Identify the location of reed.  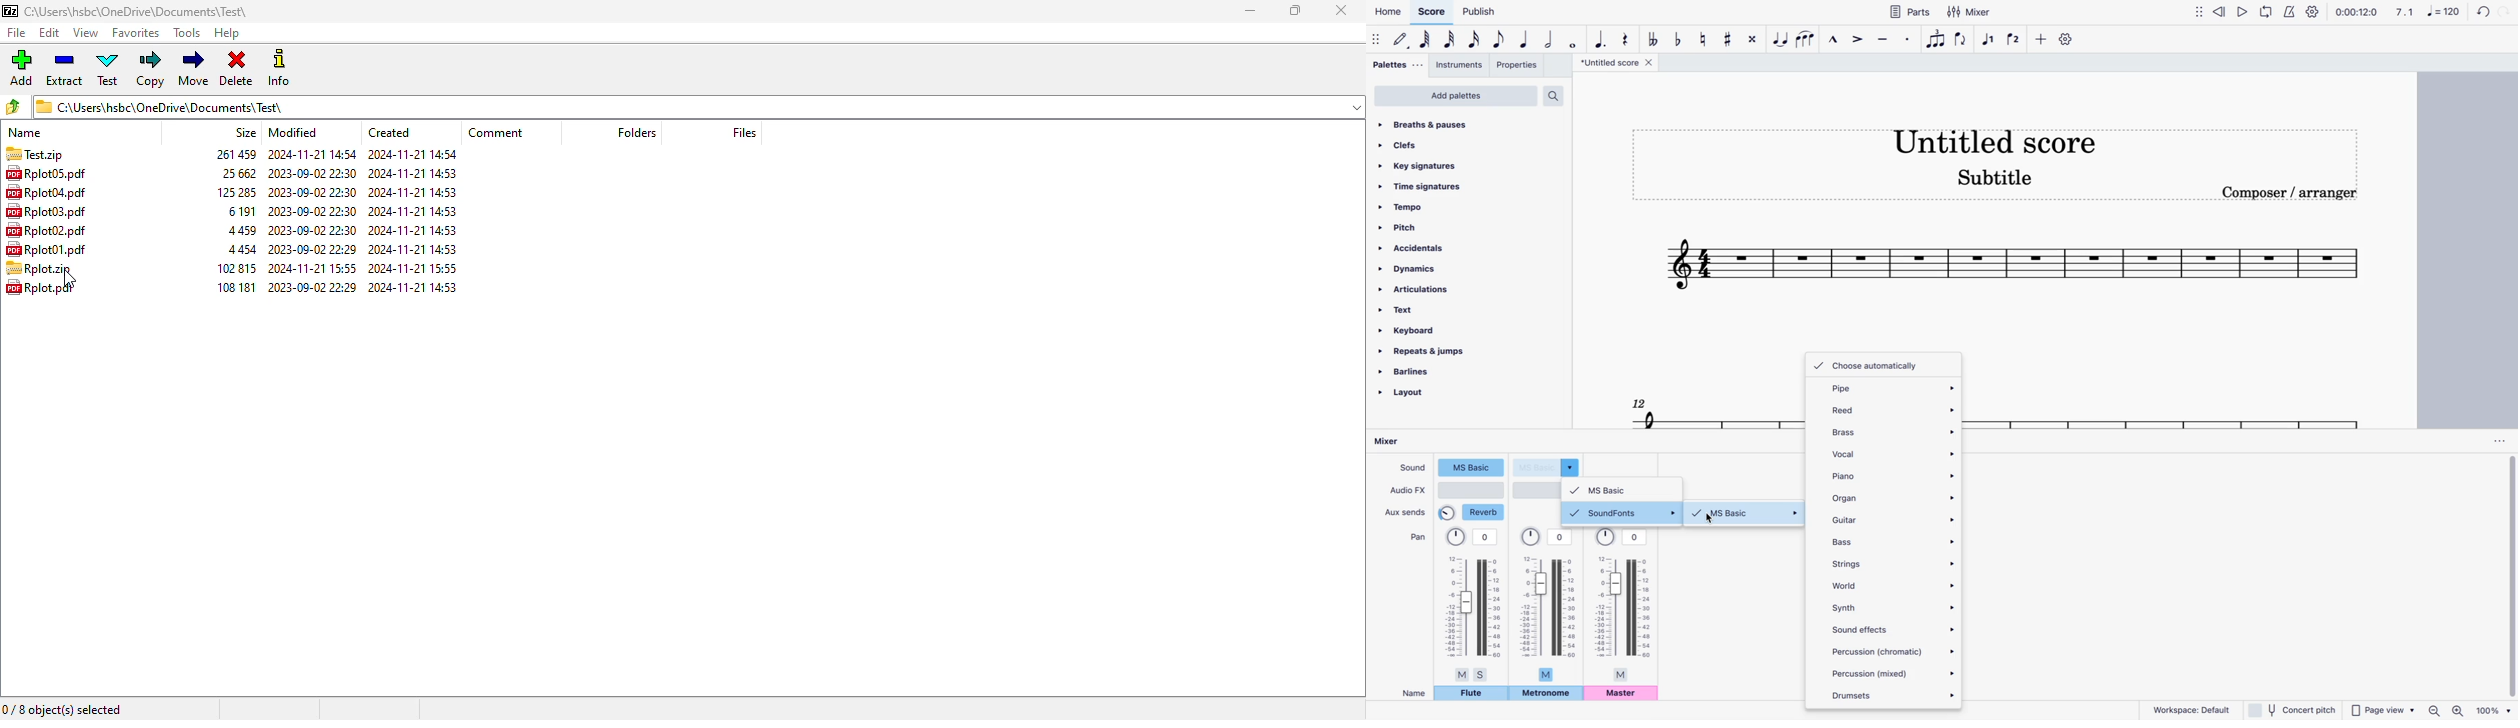
(1892, 410).